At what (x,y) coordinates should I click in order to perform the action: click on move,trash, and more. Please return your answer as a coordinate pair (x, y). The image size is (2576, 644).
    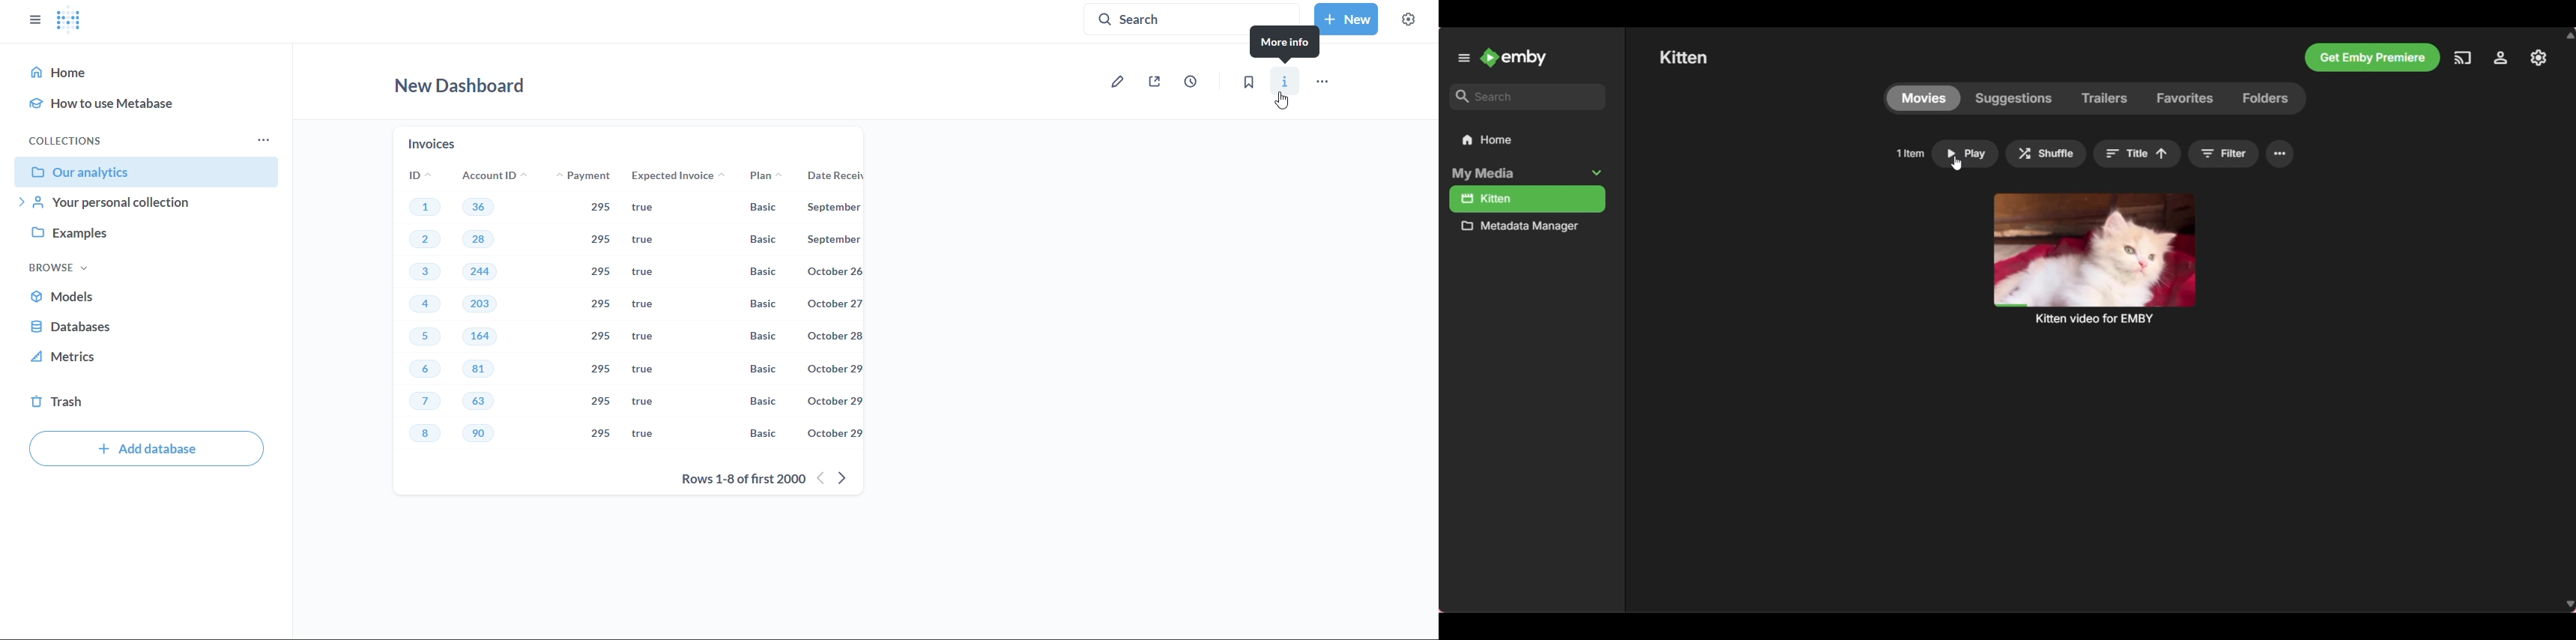
    Looking at the image, I should click on (1324, 80).